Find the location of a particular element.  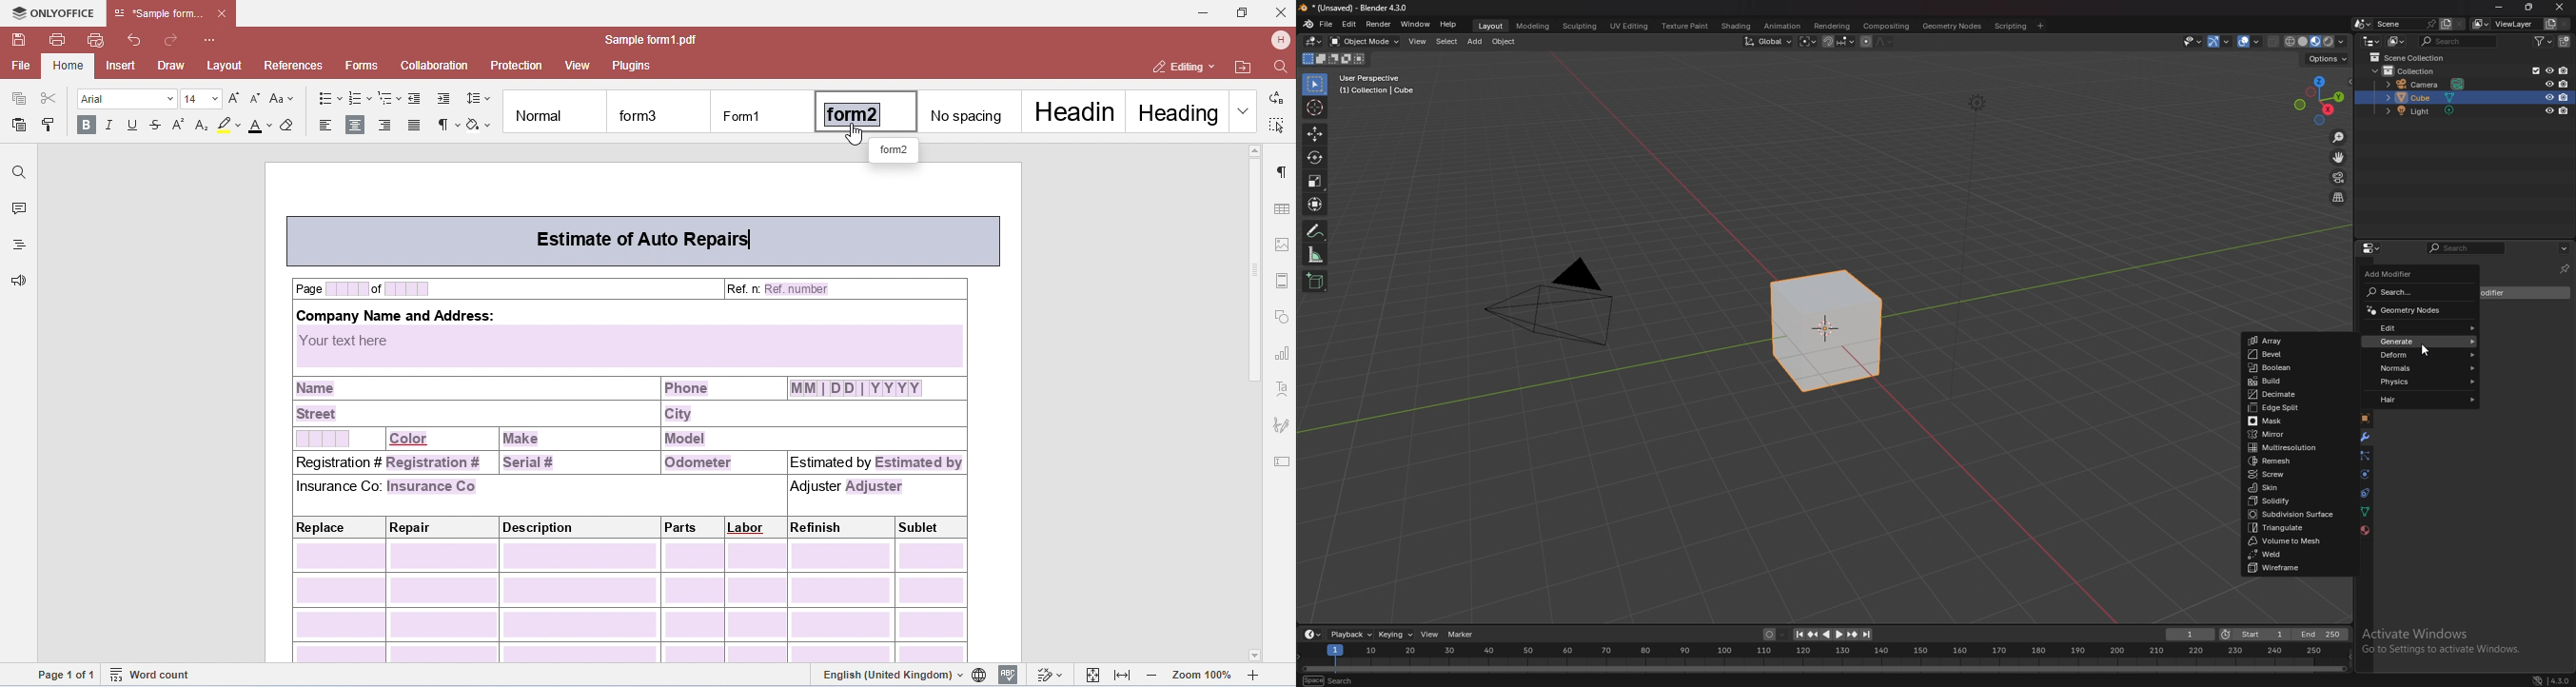

search is located at coordinates (2418, 290).